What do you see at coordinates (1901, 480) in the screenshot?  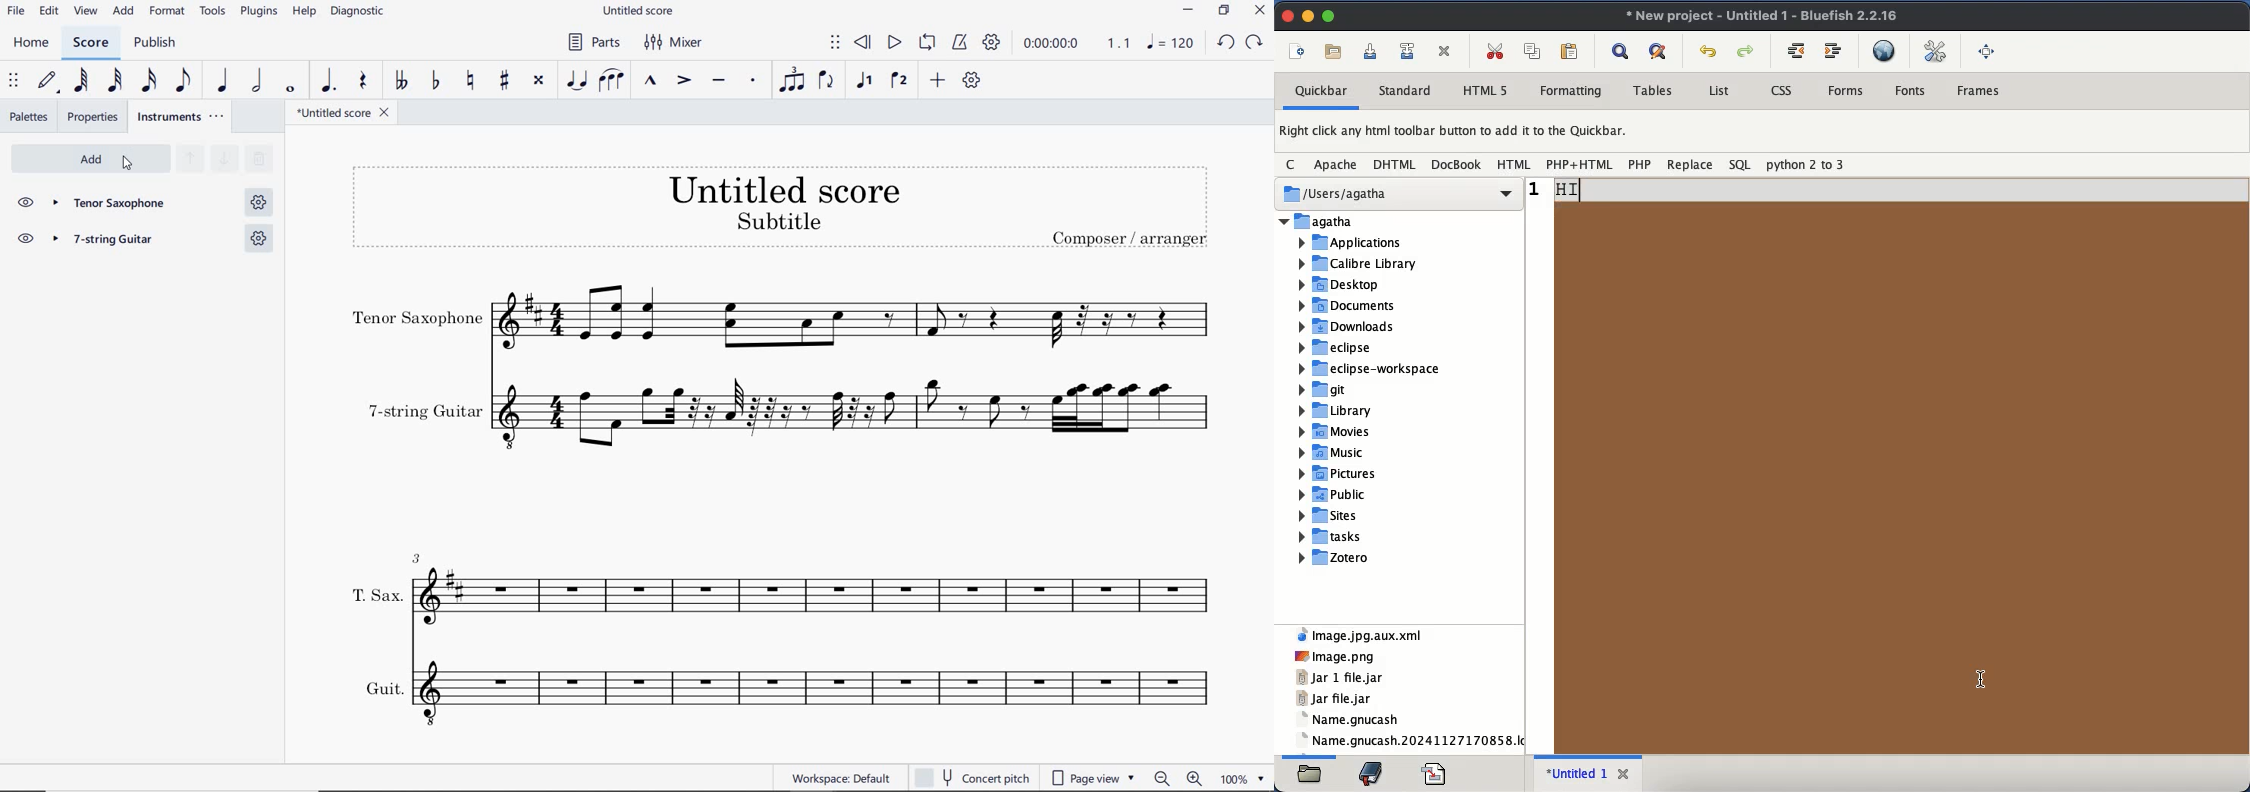 I see `brown` at bounding box center [1901, 480].